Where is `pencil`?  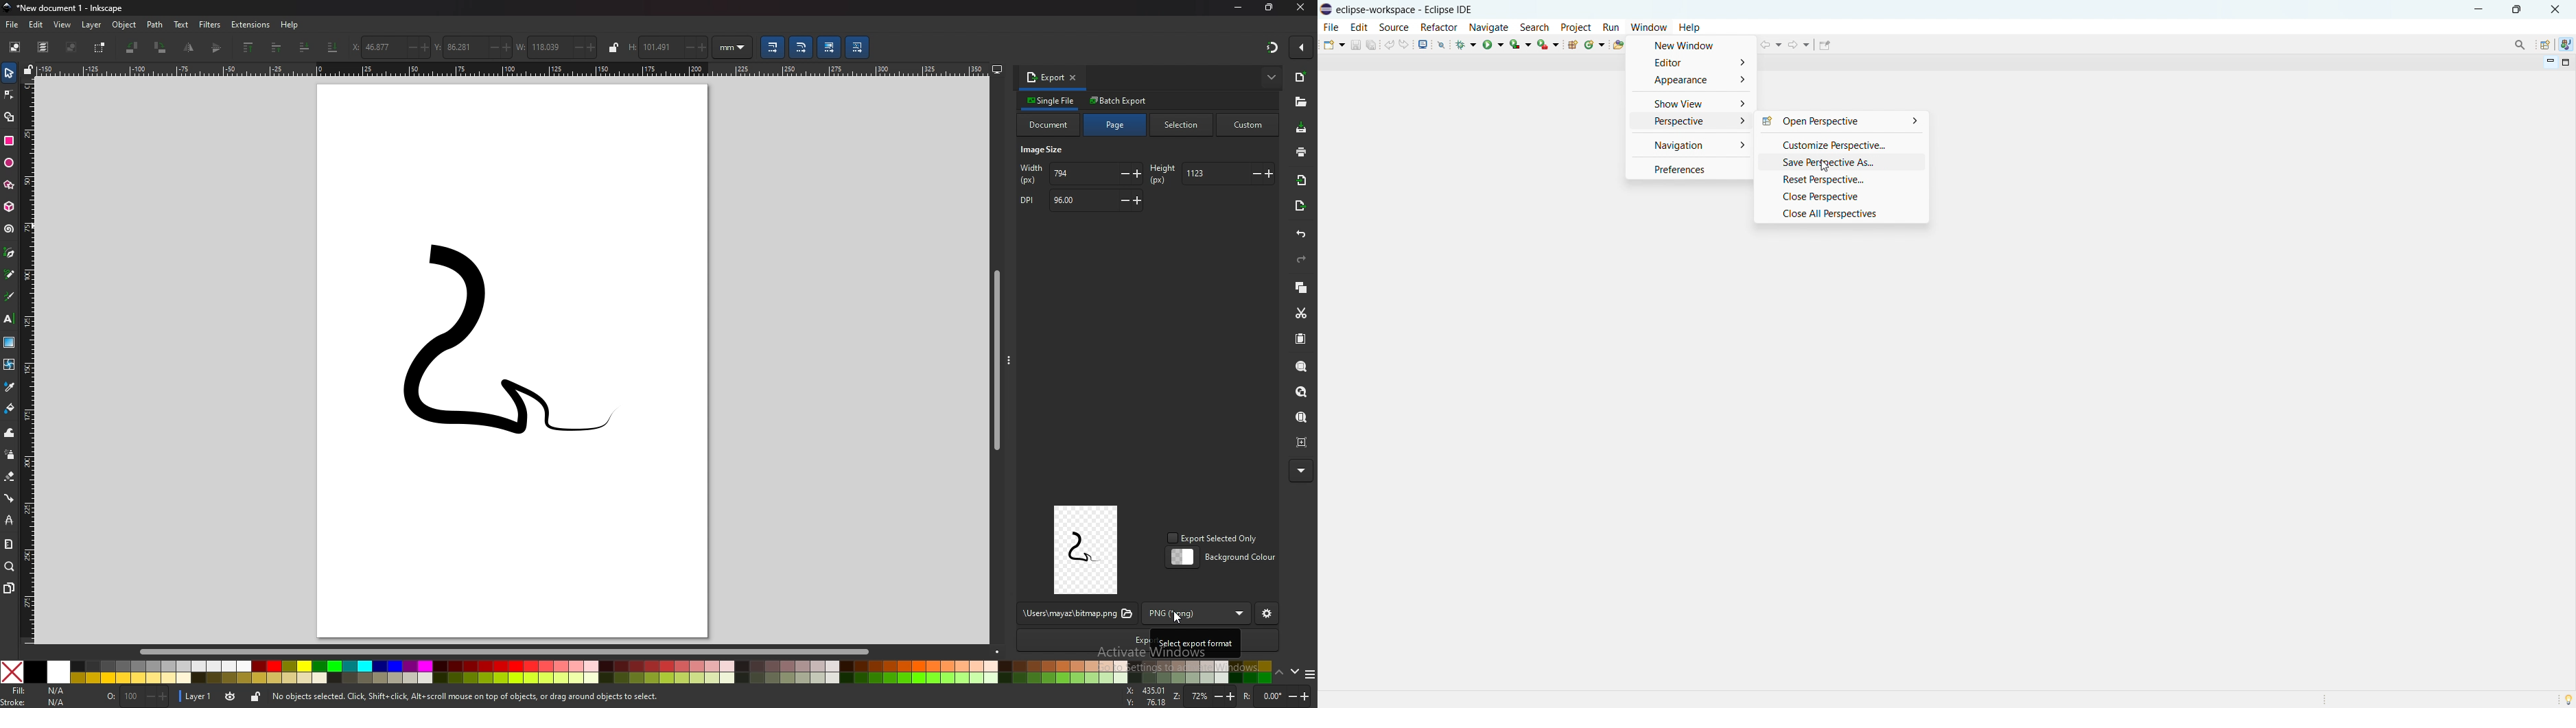 pencil is located at coordinates (10, 274).